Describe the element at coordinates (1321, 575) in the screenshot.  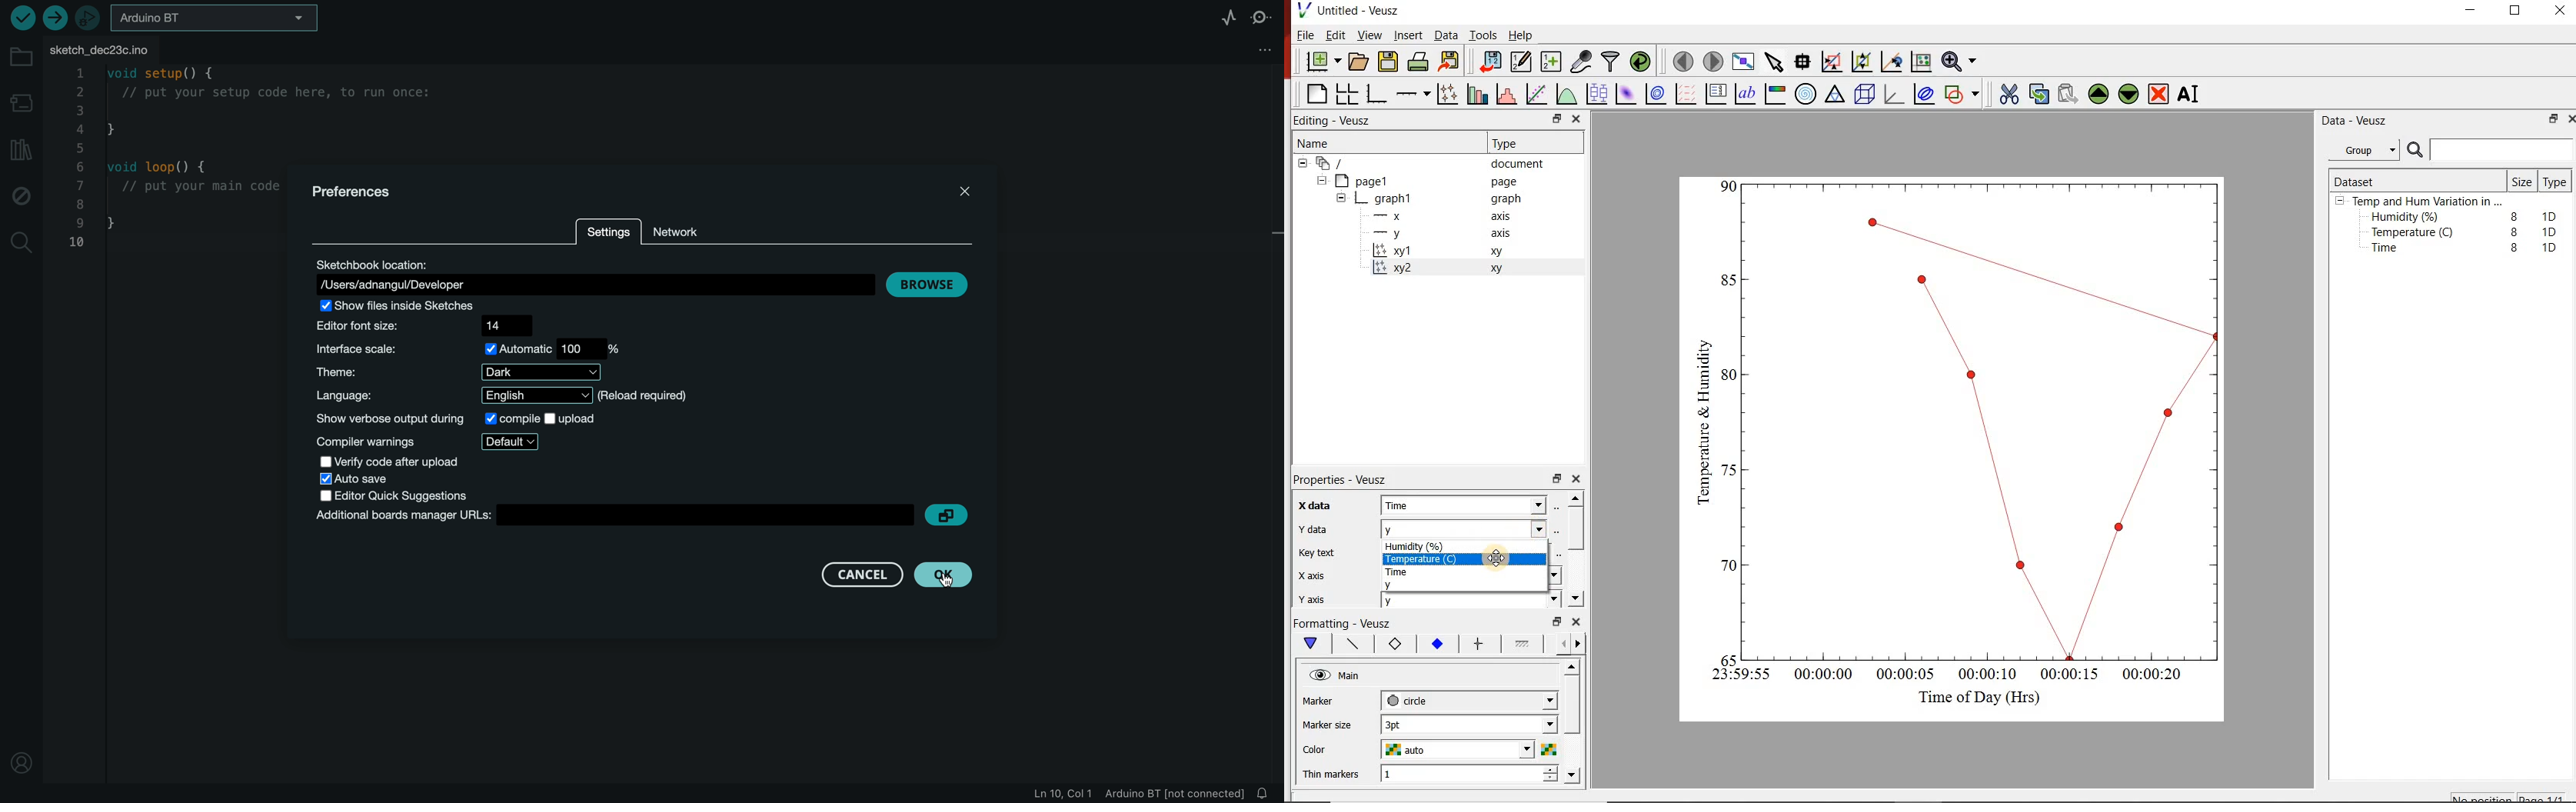
I see `x axis` at that location.